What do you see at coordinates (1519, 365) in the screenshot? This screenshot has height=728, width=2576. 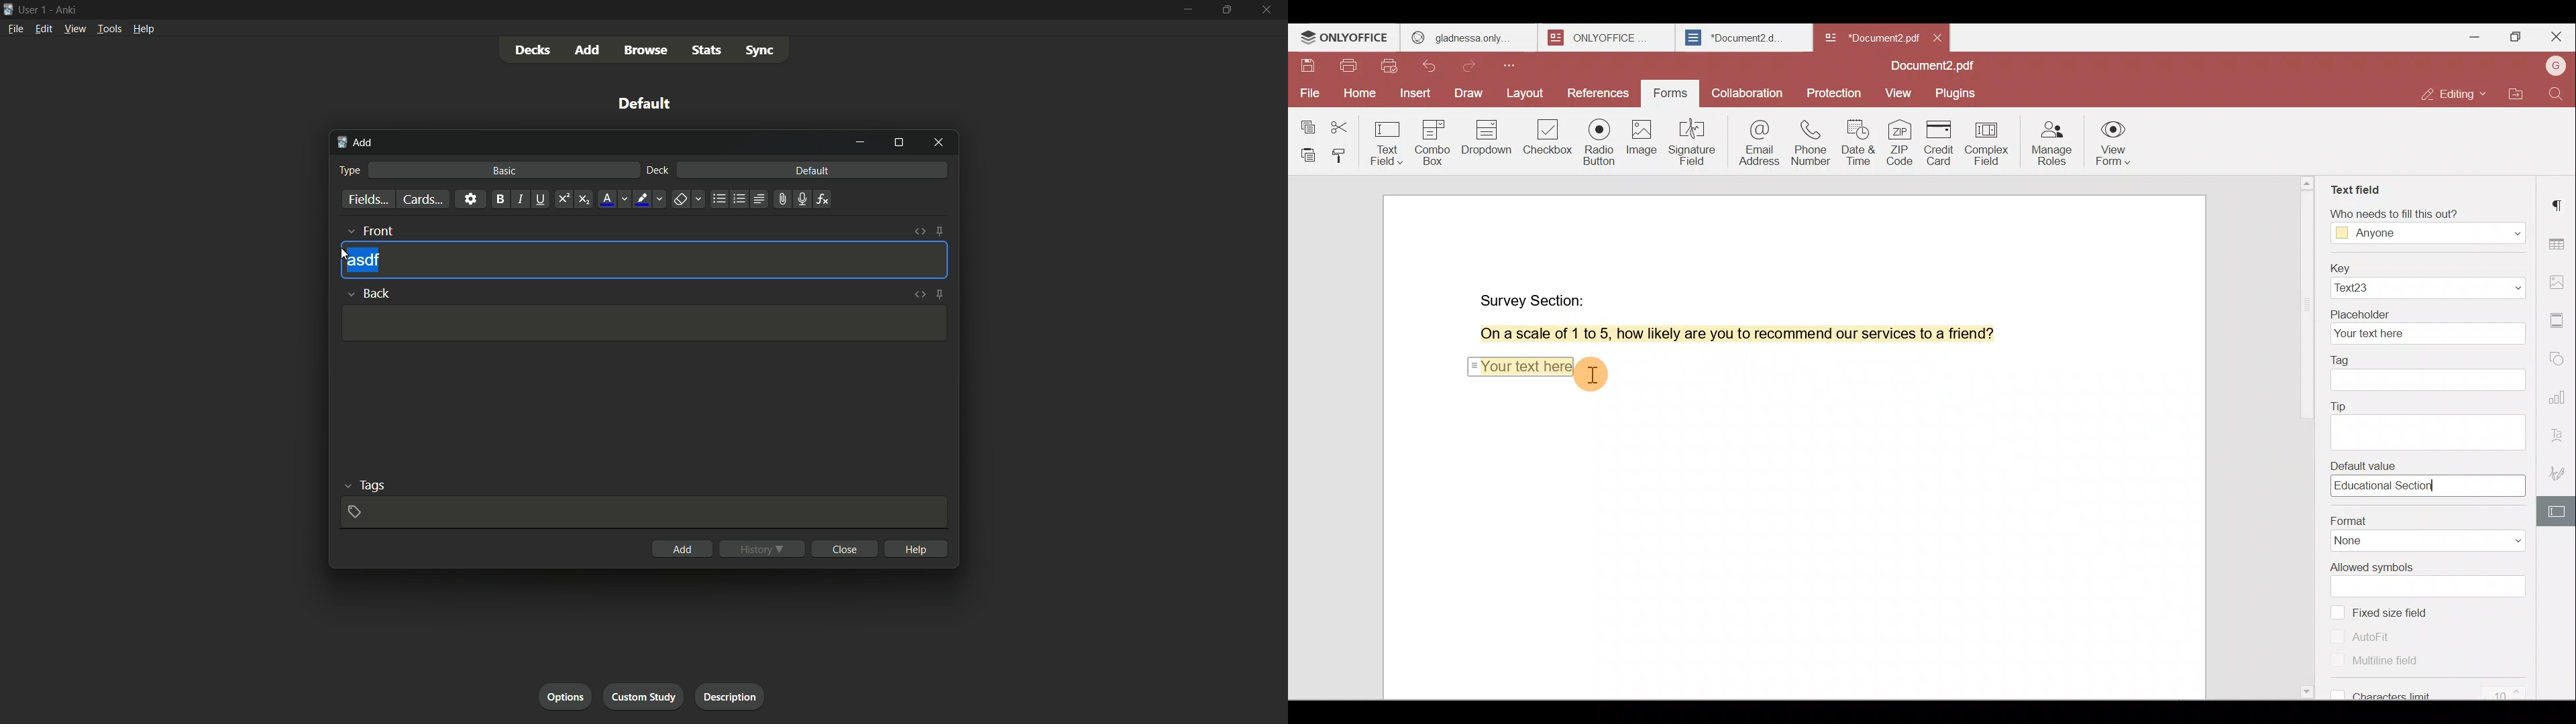 I see `Your text here` at bounding box center [1519, 365].